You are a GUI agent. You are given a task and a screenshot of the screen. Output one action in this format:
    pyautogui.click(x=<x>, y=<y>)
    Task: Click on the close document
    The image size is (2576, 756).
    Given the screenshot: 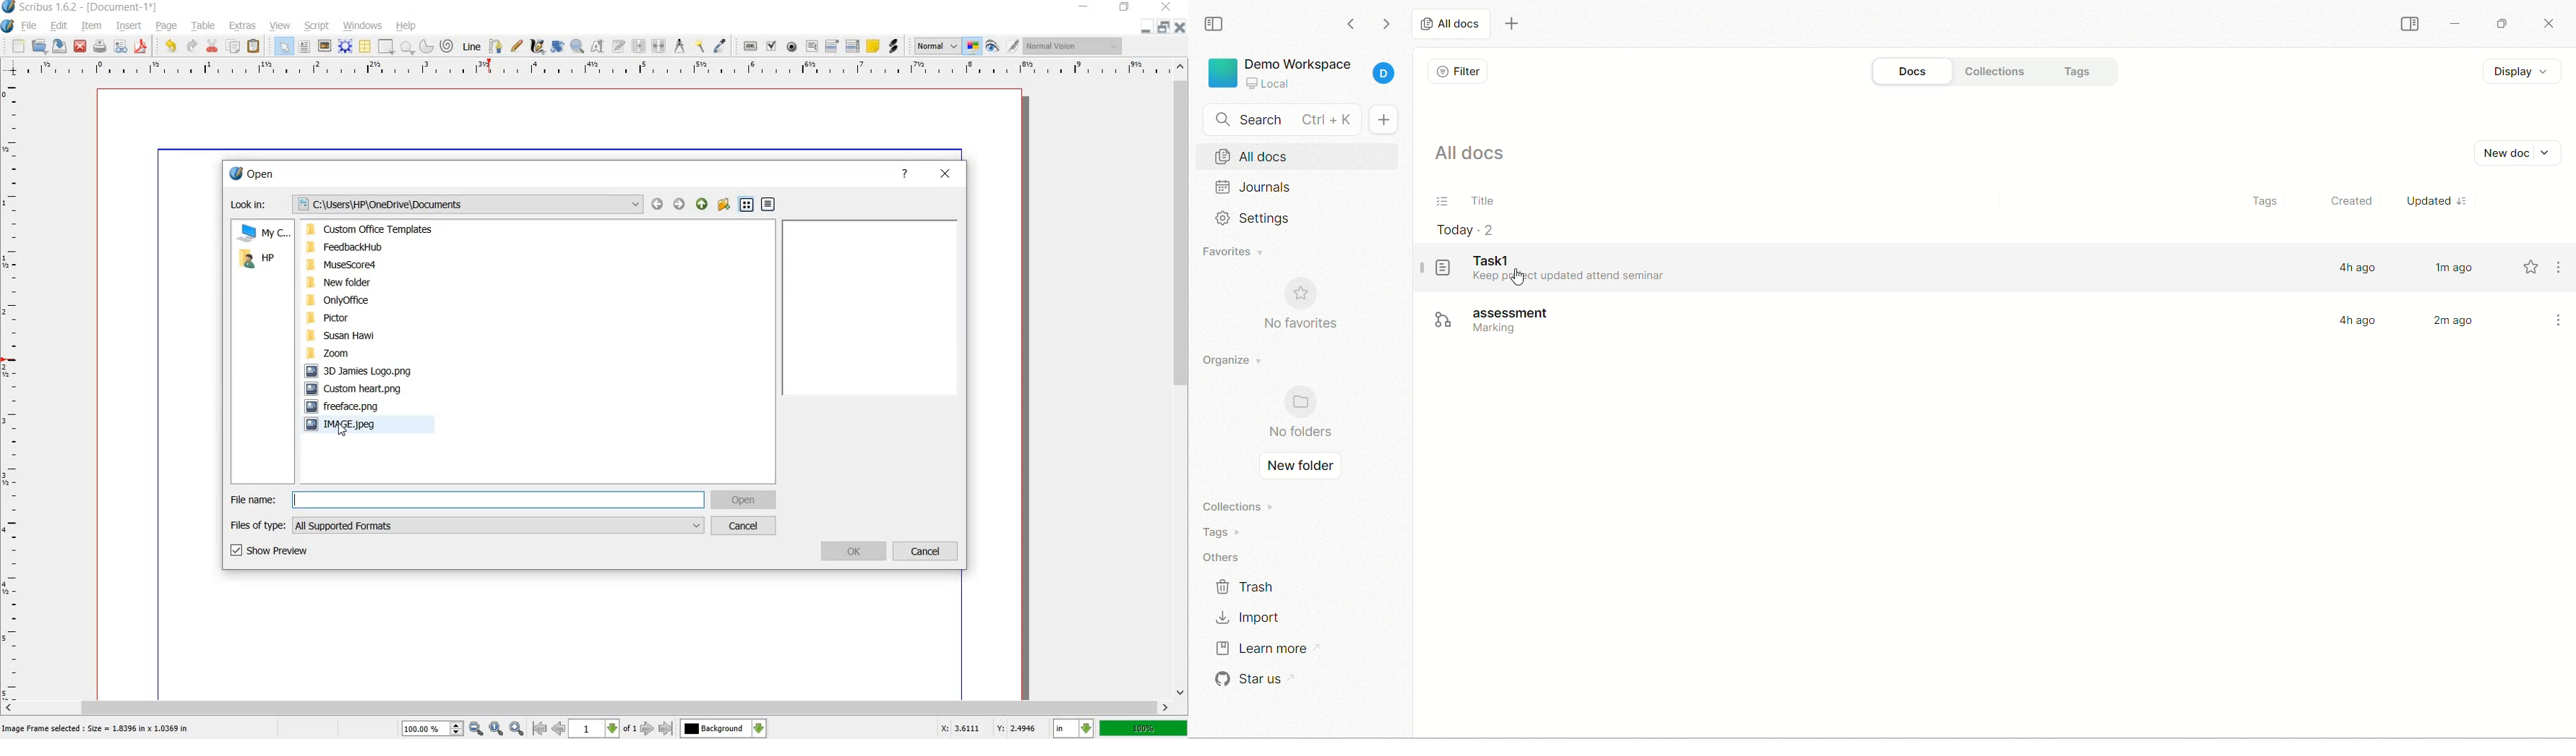 What is the action you would take?
    pyautogui.click(x=1182, y=25)
    